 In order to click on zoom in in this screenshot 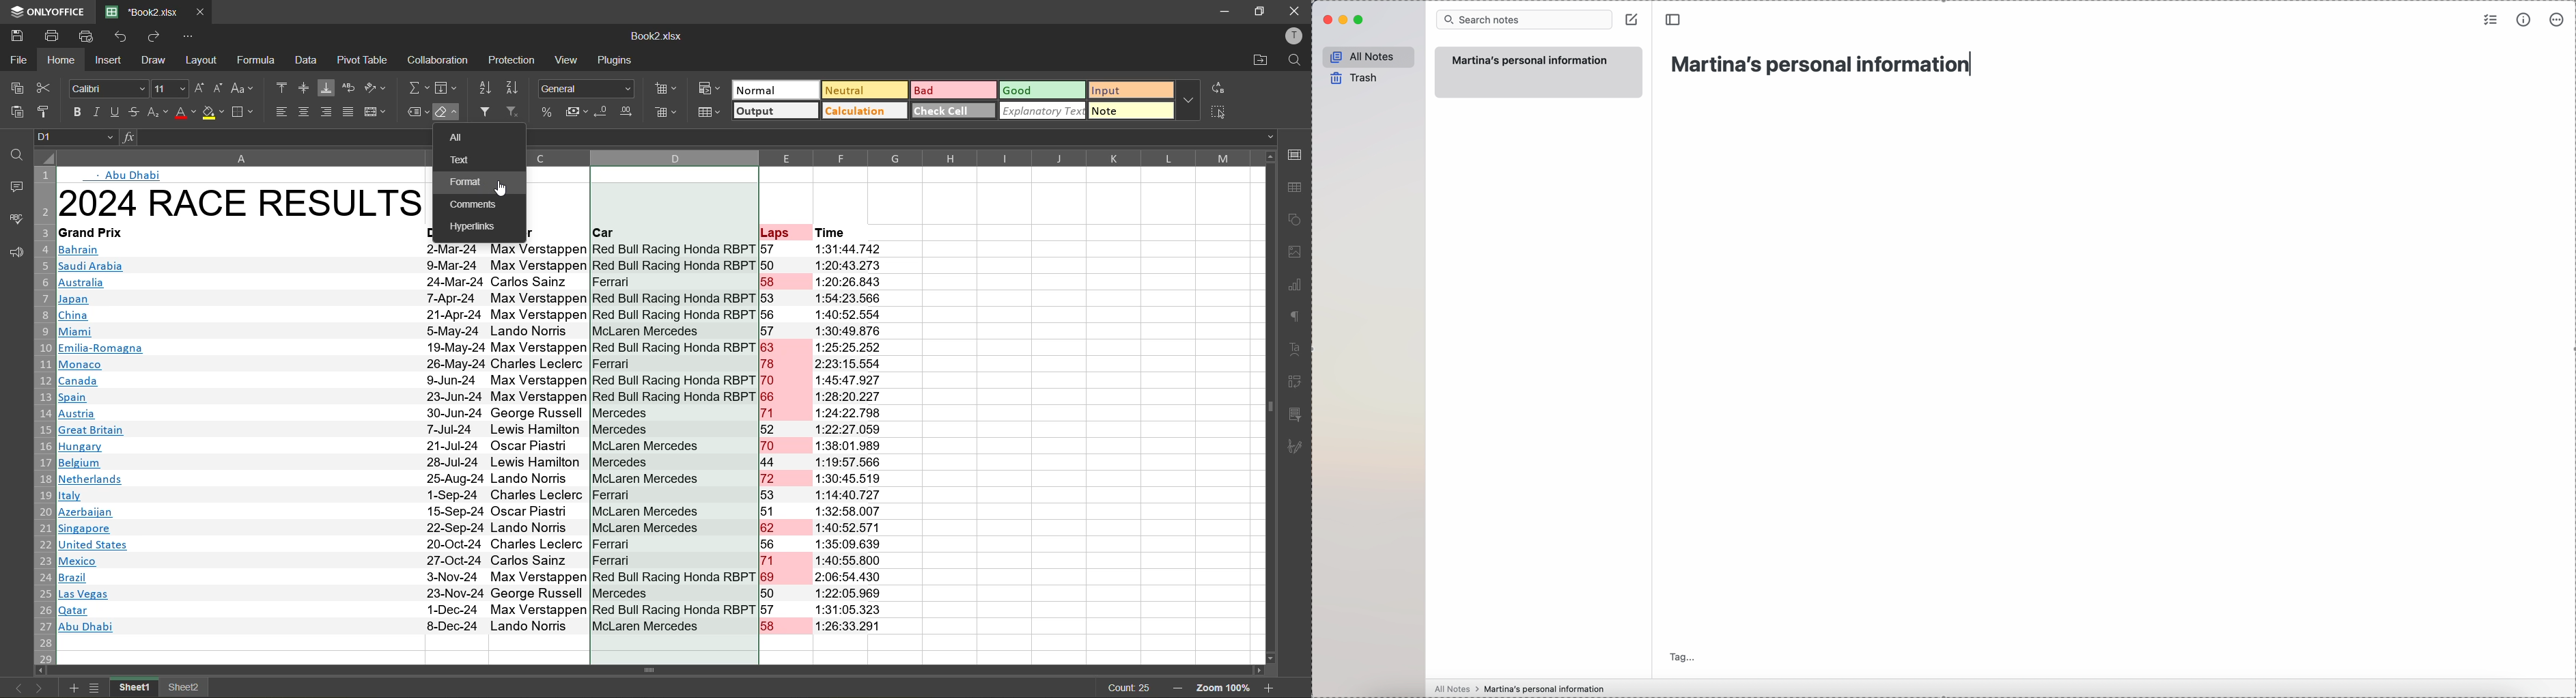, I will do `click(1271, 689)`.